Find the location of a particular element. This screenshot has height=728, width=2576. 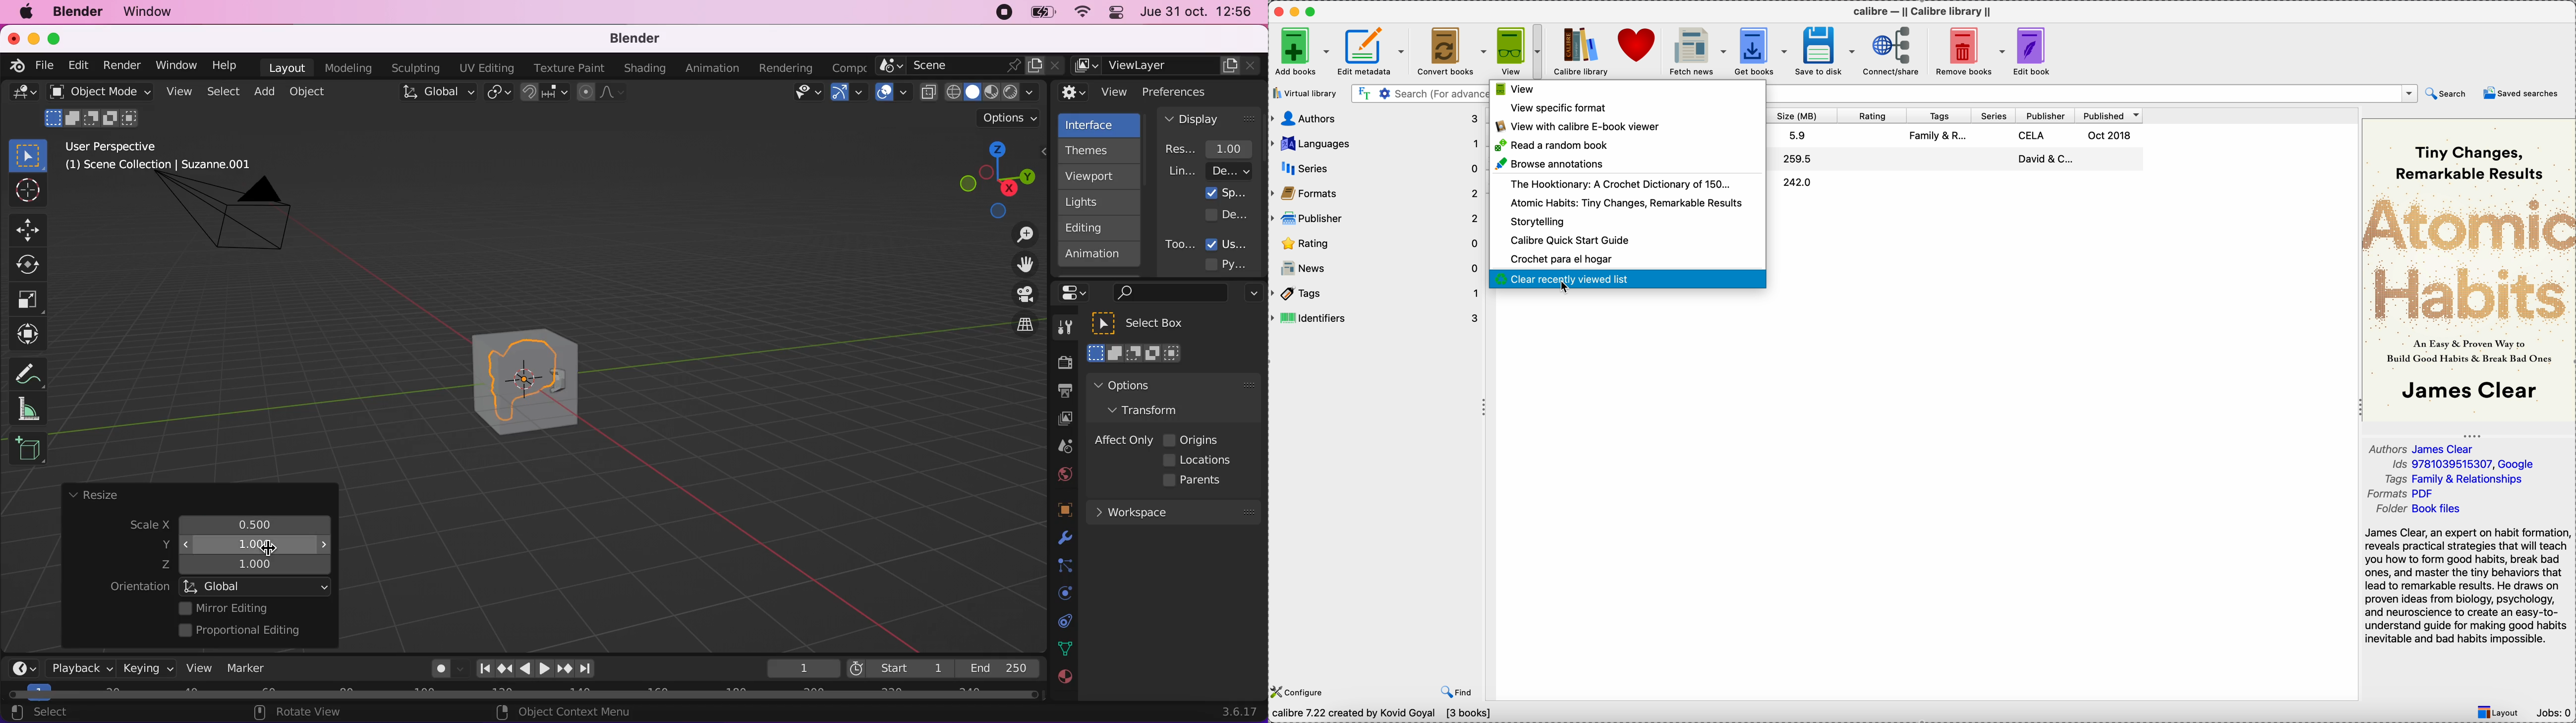

proportional editing is located at coordinates (246, 631).